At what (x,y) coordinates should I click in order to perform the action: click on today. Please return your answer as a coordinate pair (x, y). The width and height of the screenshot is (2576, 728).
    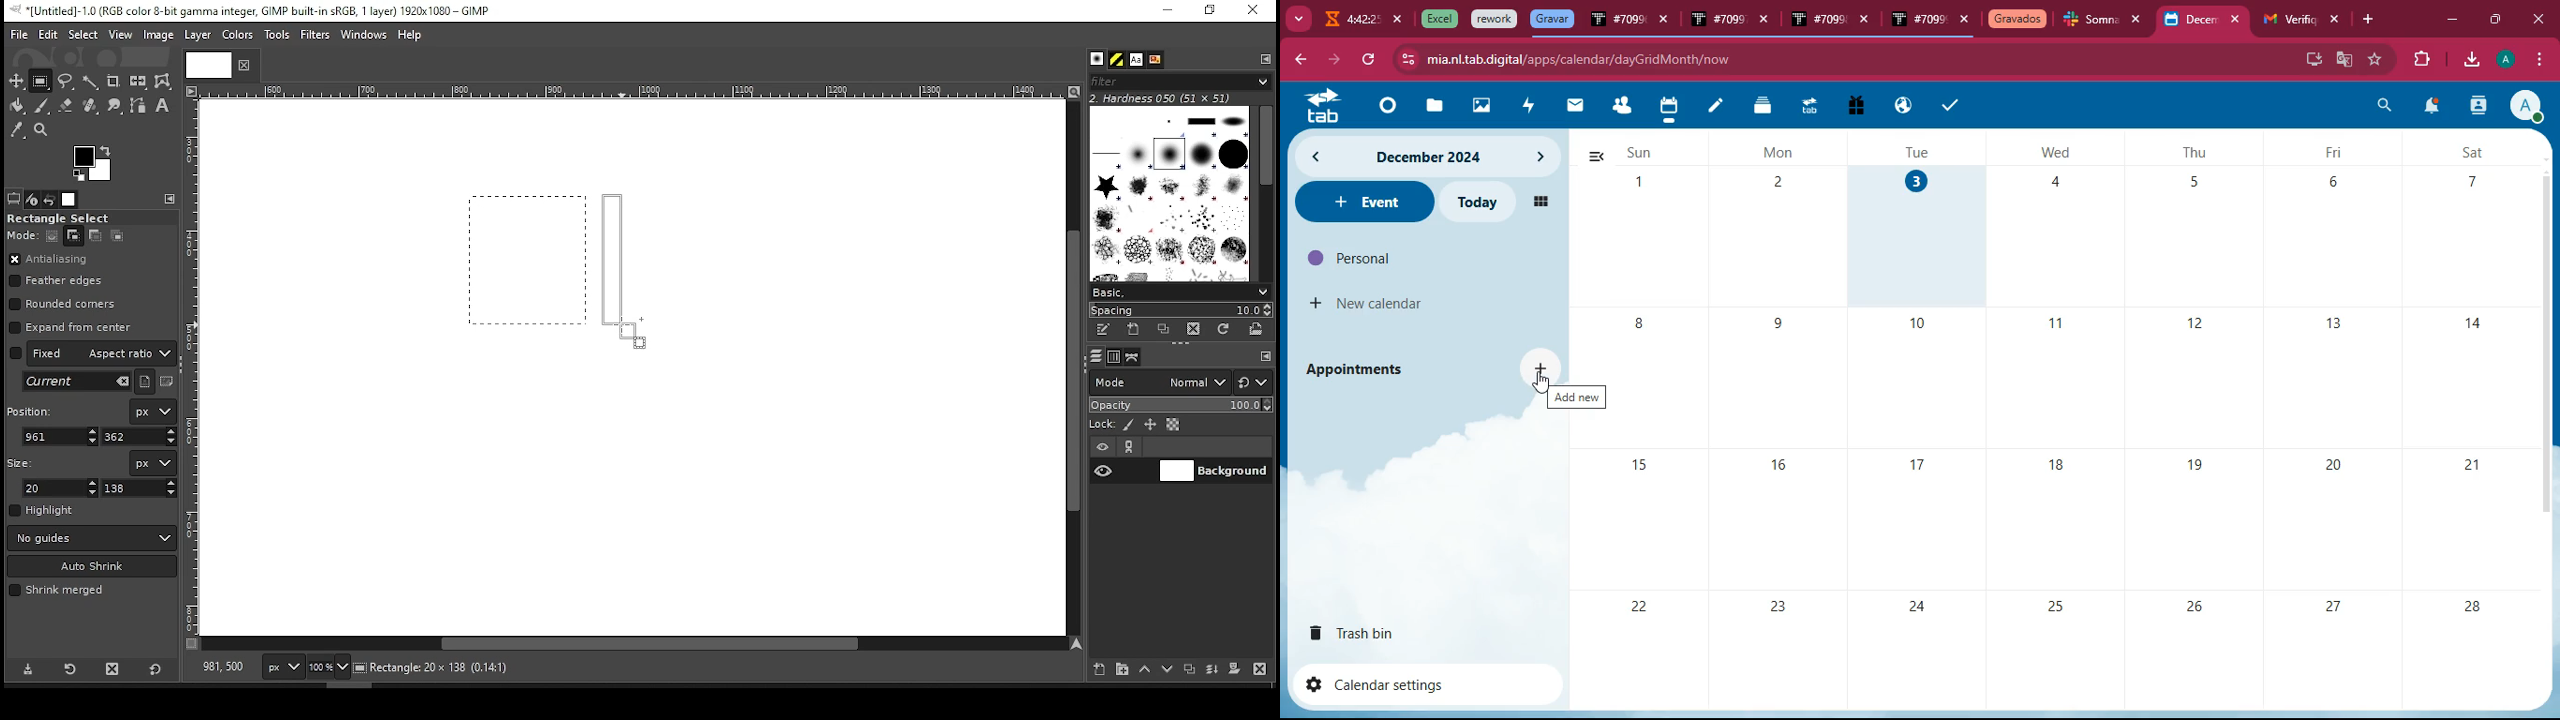
    Looking at the image, I should click on (1483, 202).